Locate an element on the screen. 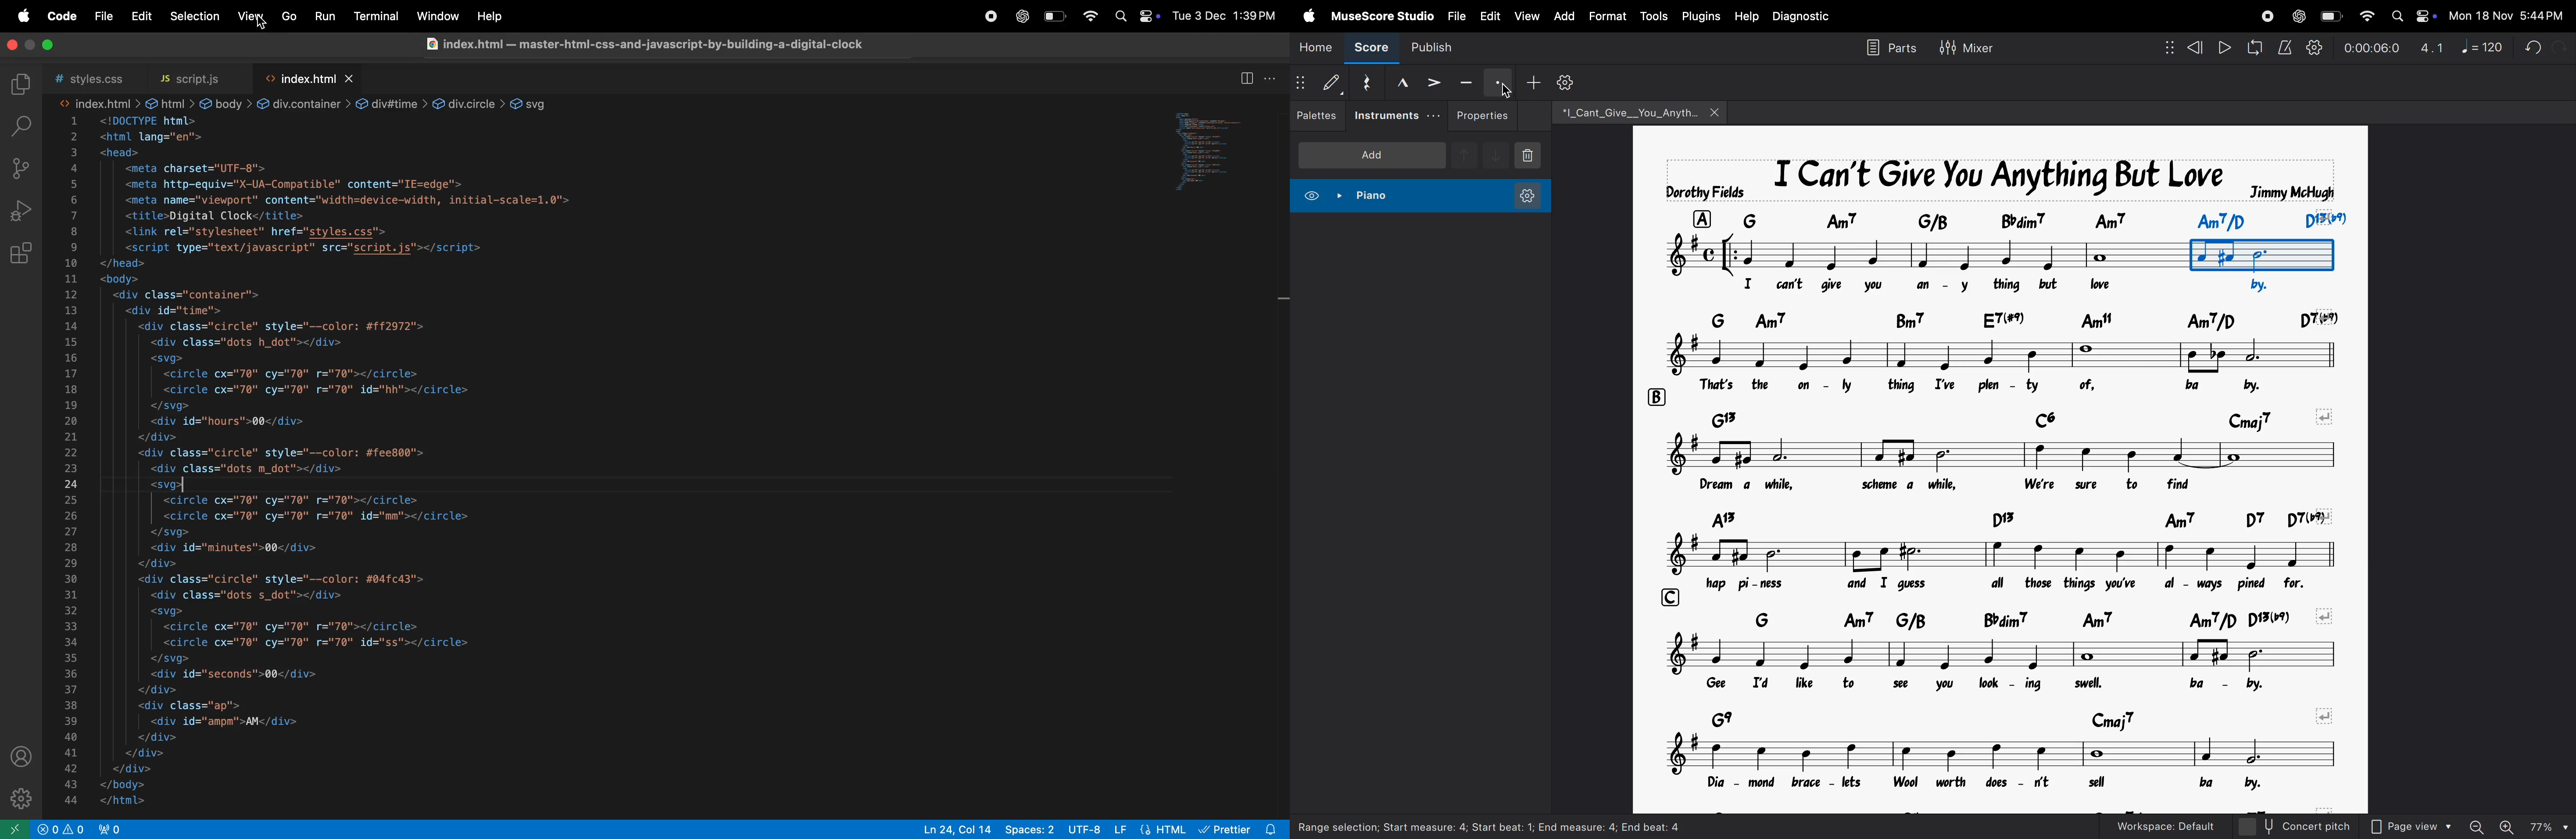 This screenshot has height=840, width=2576. apple widgets is located at coordinates (2411, 16).